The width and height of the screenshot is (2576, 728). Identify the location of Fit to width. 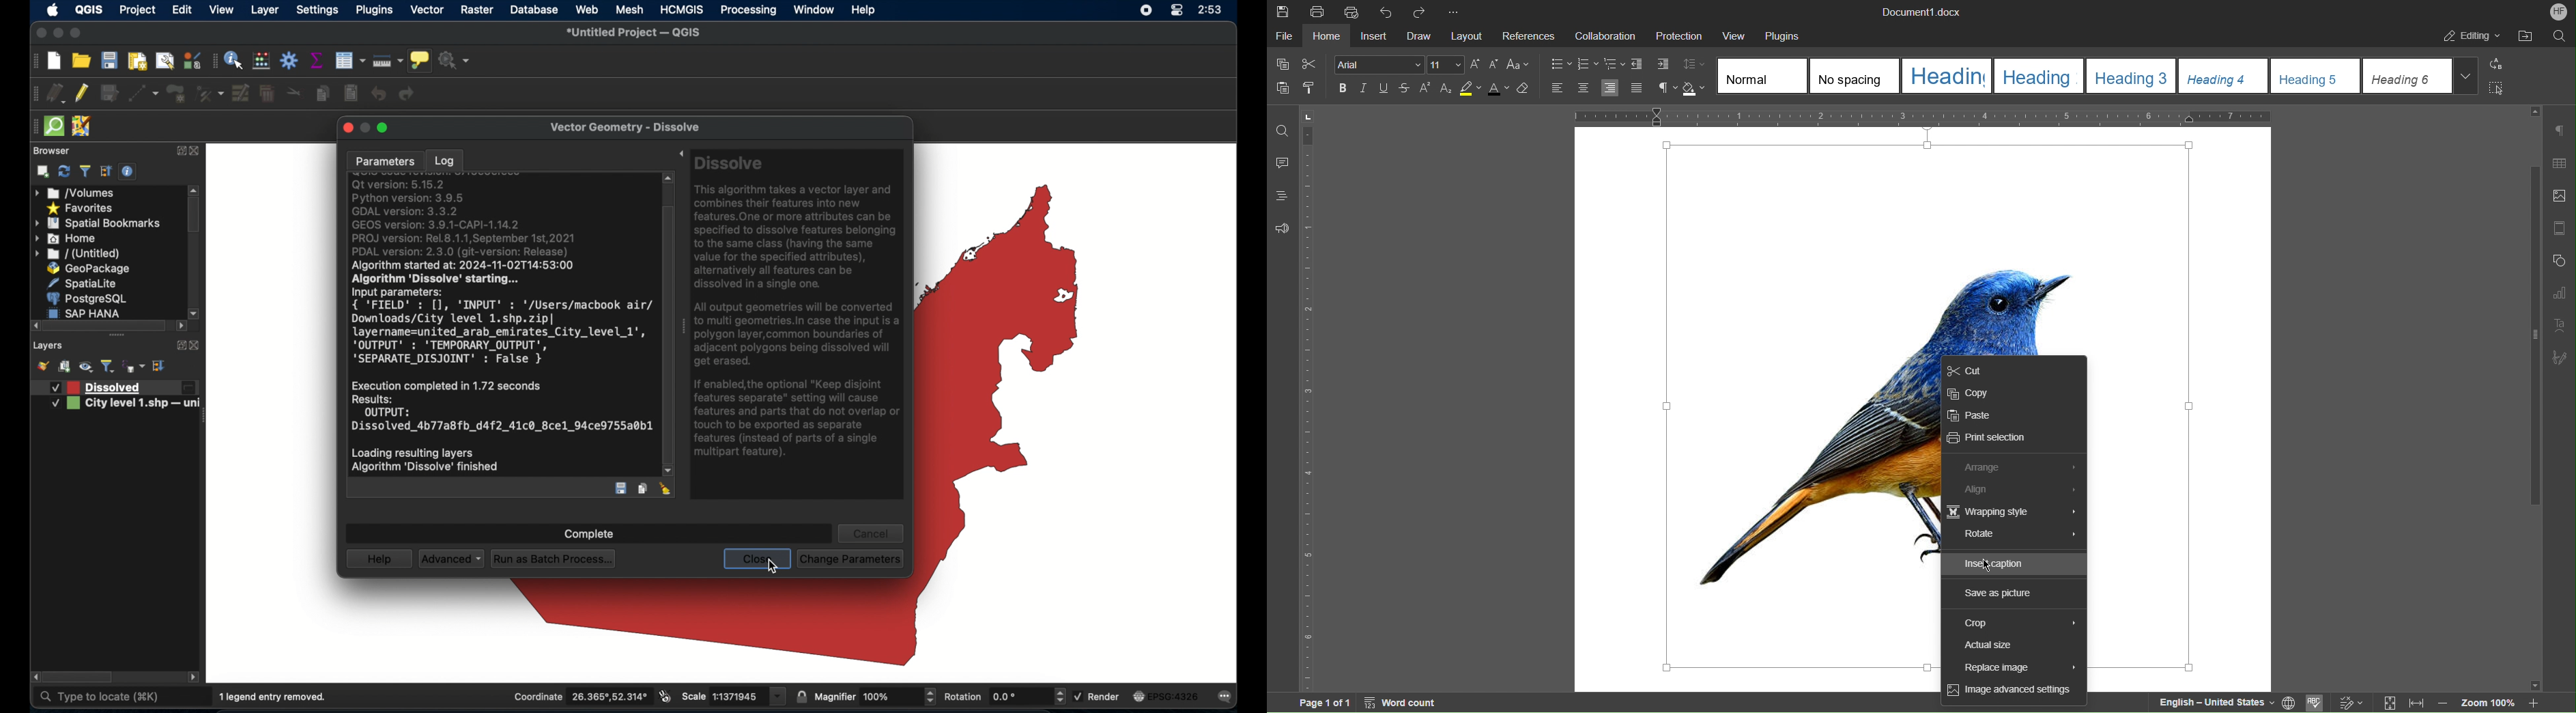
(2415, 702).